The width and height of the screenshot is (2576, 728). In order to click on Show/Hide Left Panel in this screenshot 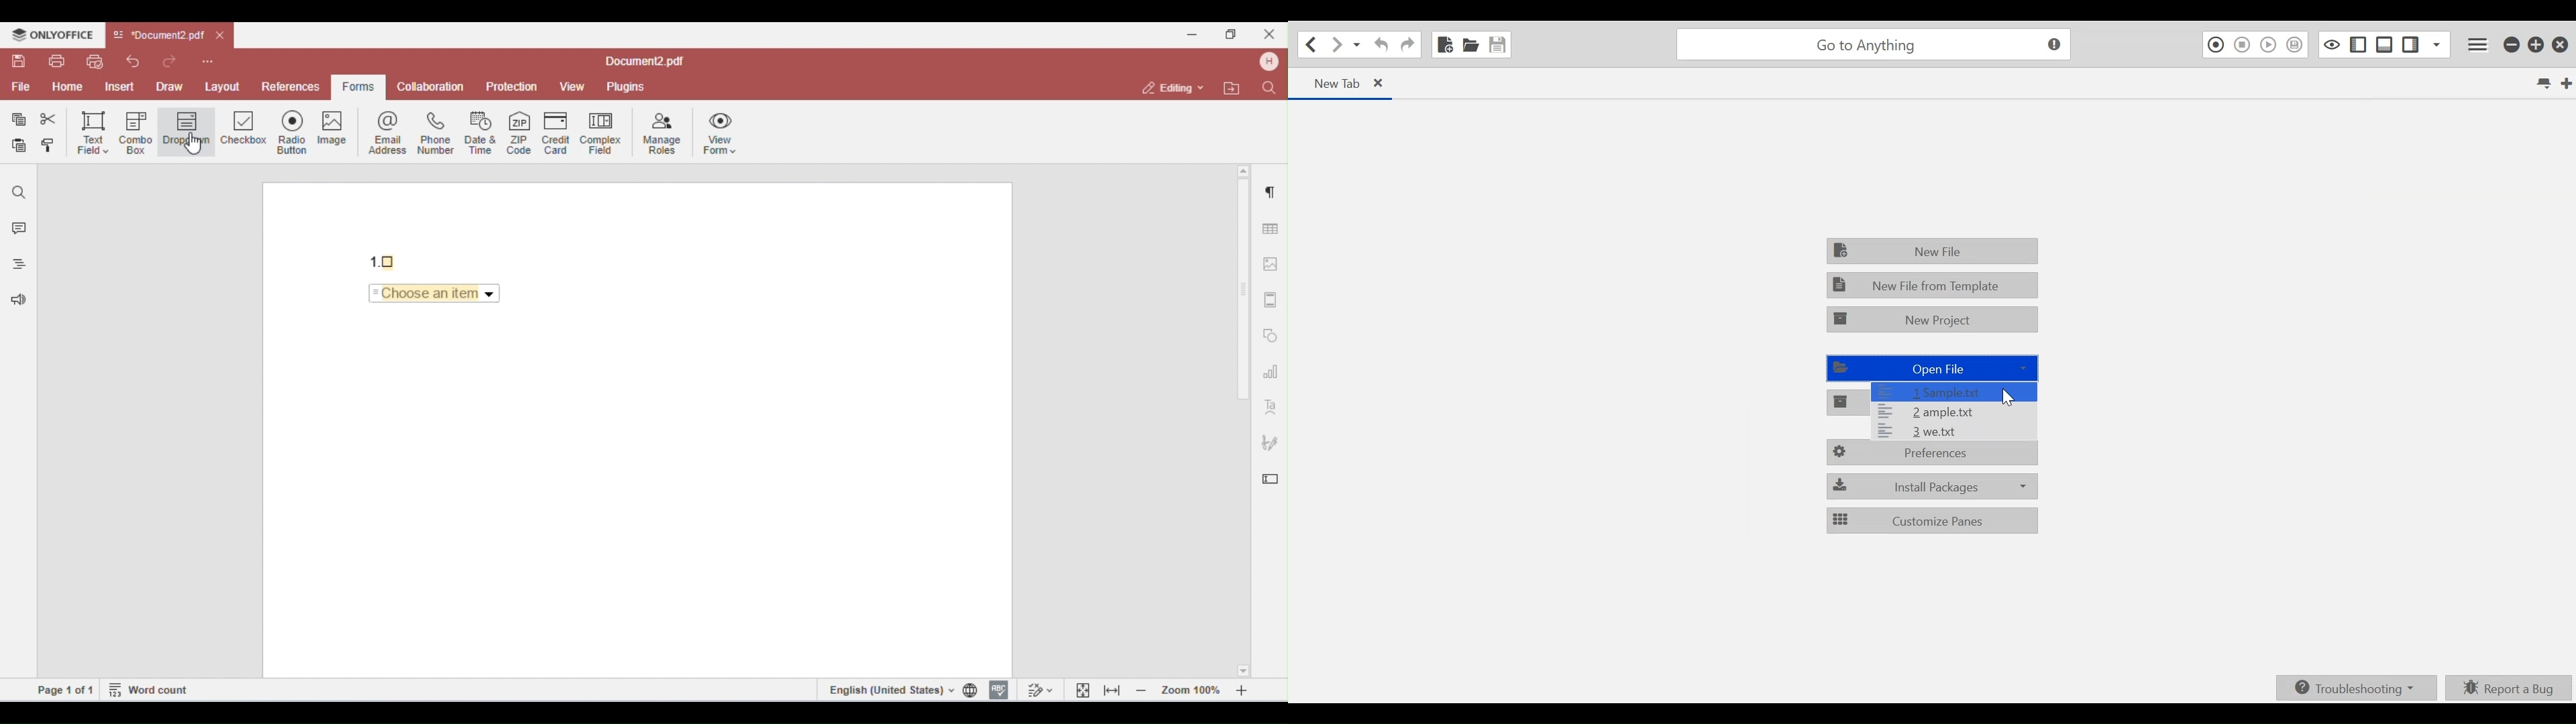, I will do `click(2412, 42)`.